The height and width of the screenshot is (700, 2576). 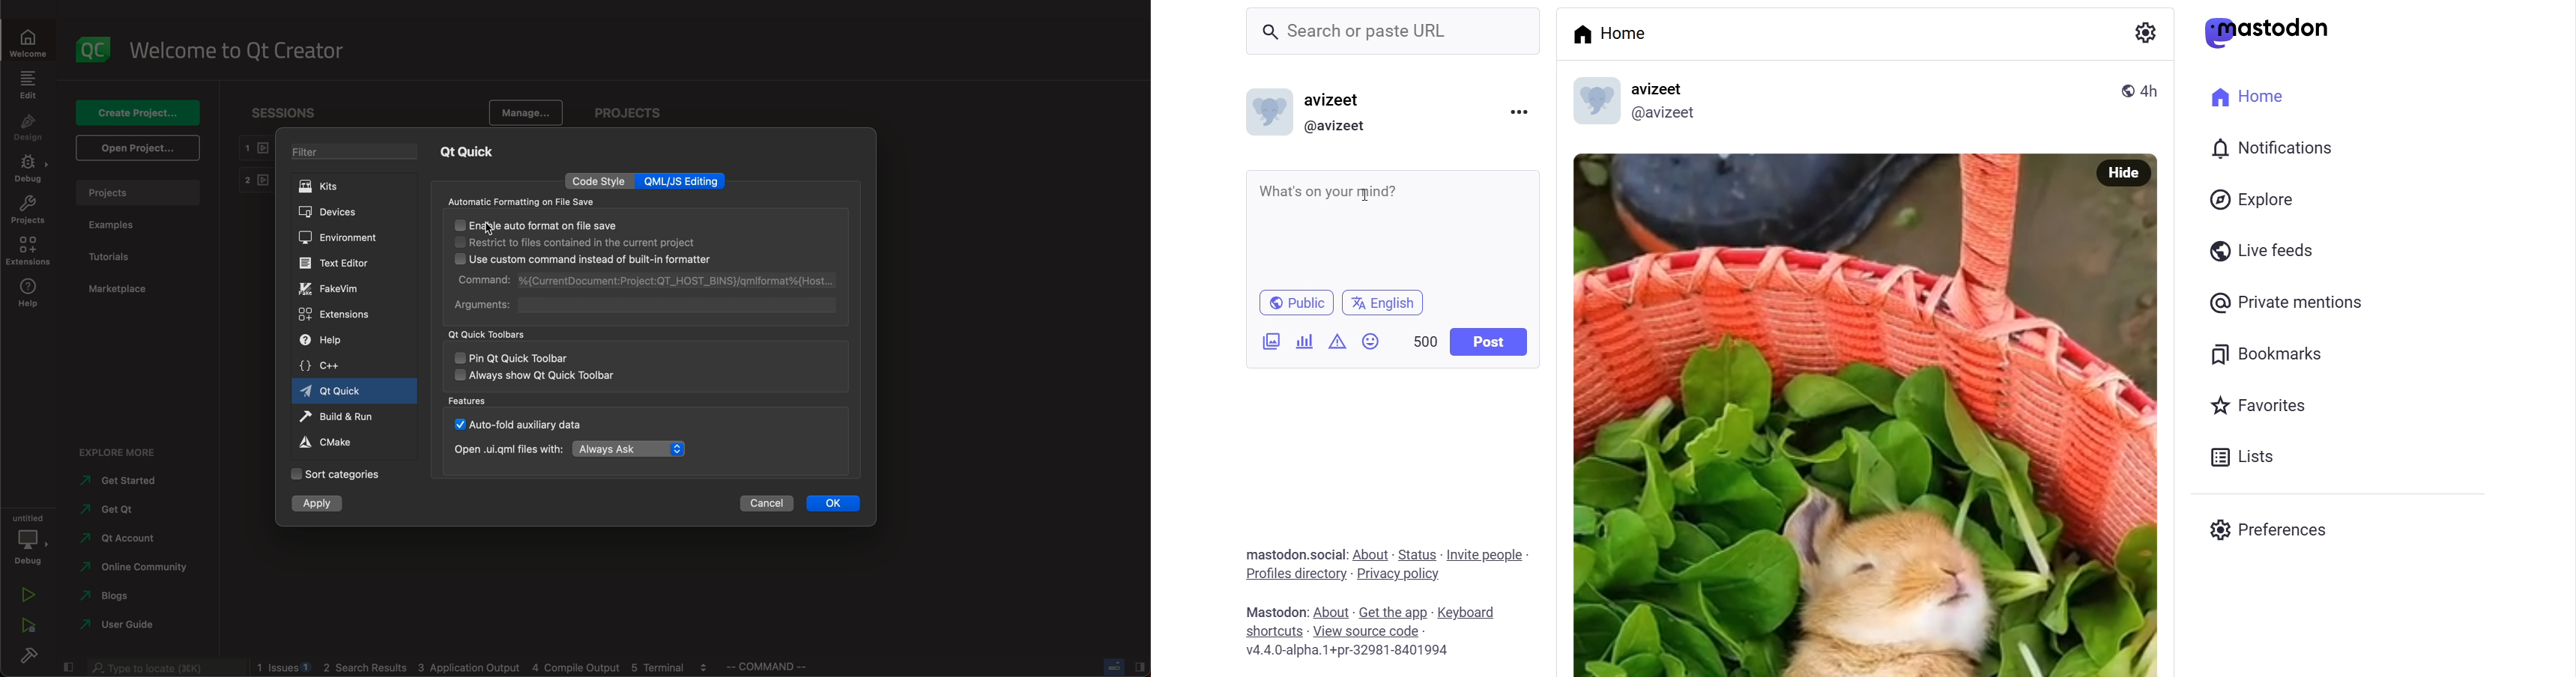 I want to click on extensions, so click(x=337, y=316).